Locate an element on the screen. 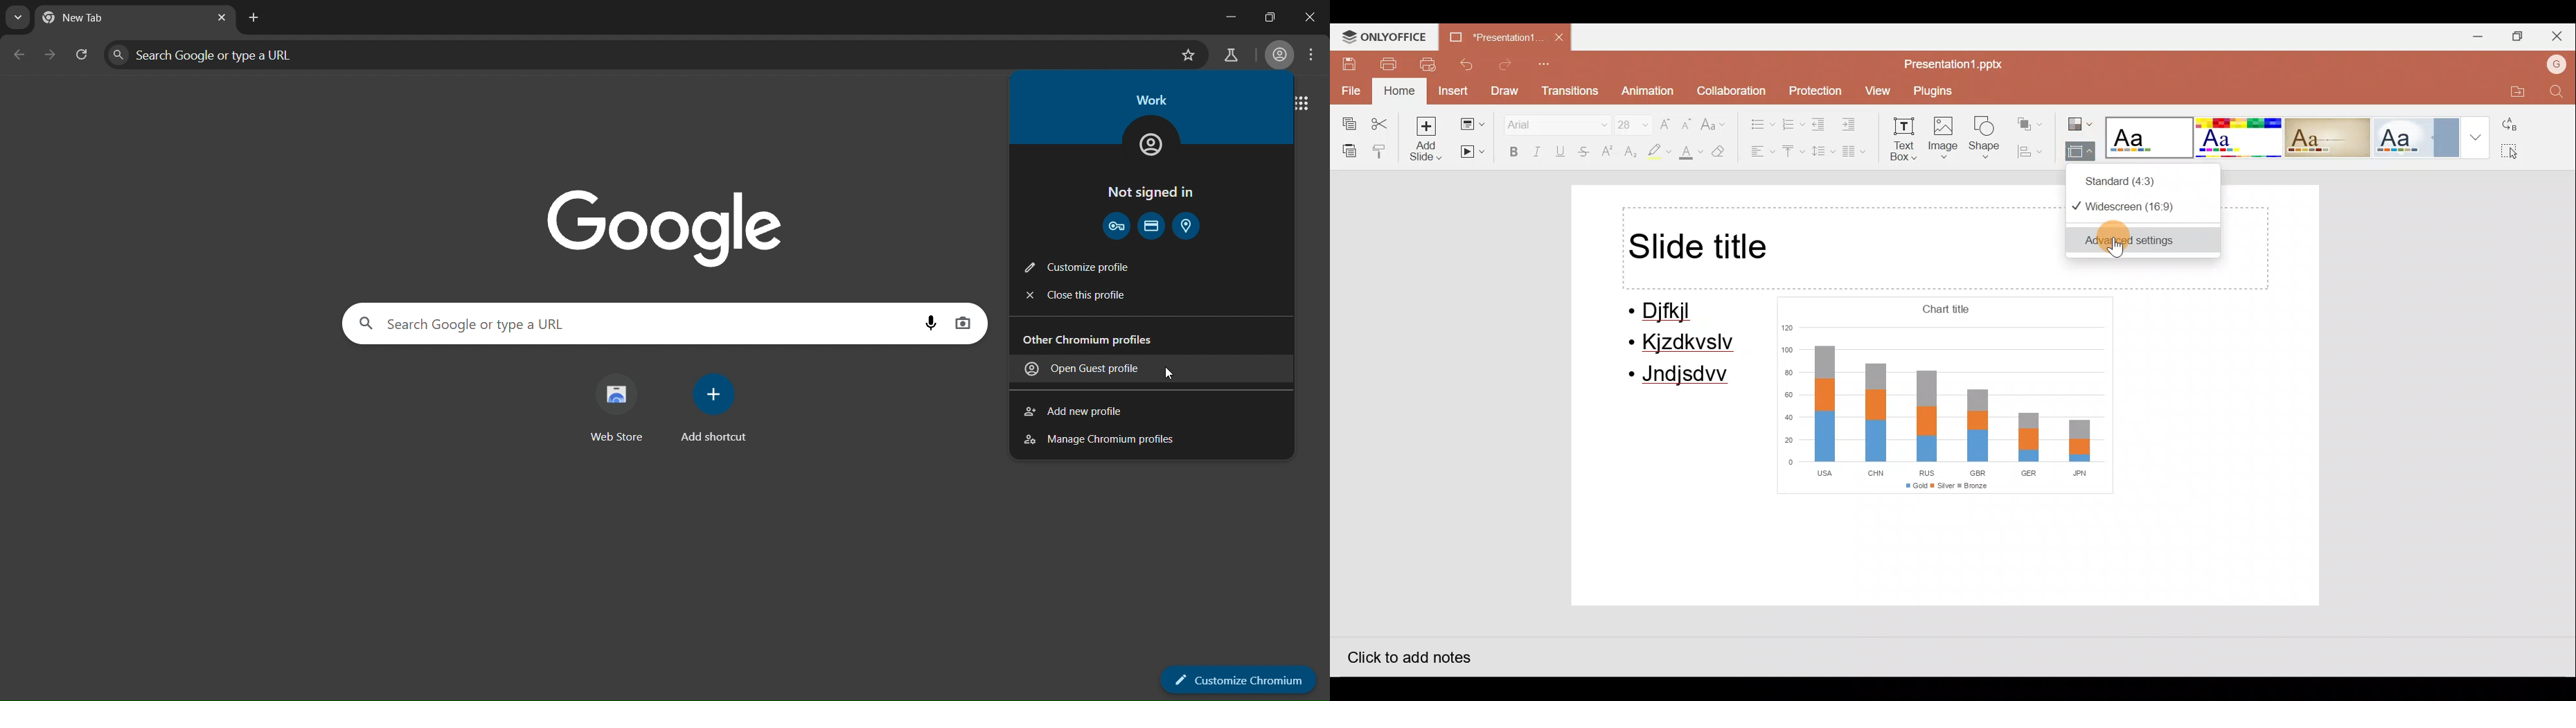 The height and width of the screenshot is (728, 2576). Open file location is located at coordinates (2513, 89).